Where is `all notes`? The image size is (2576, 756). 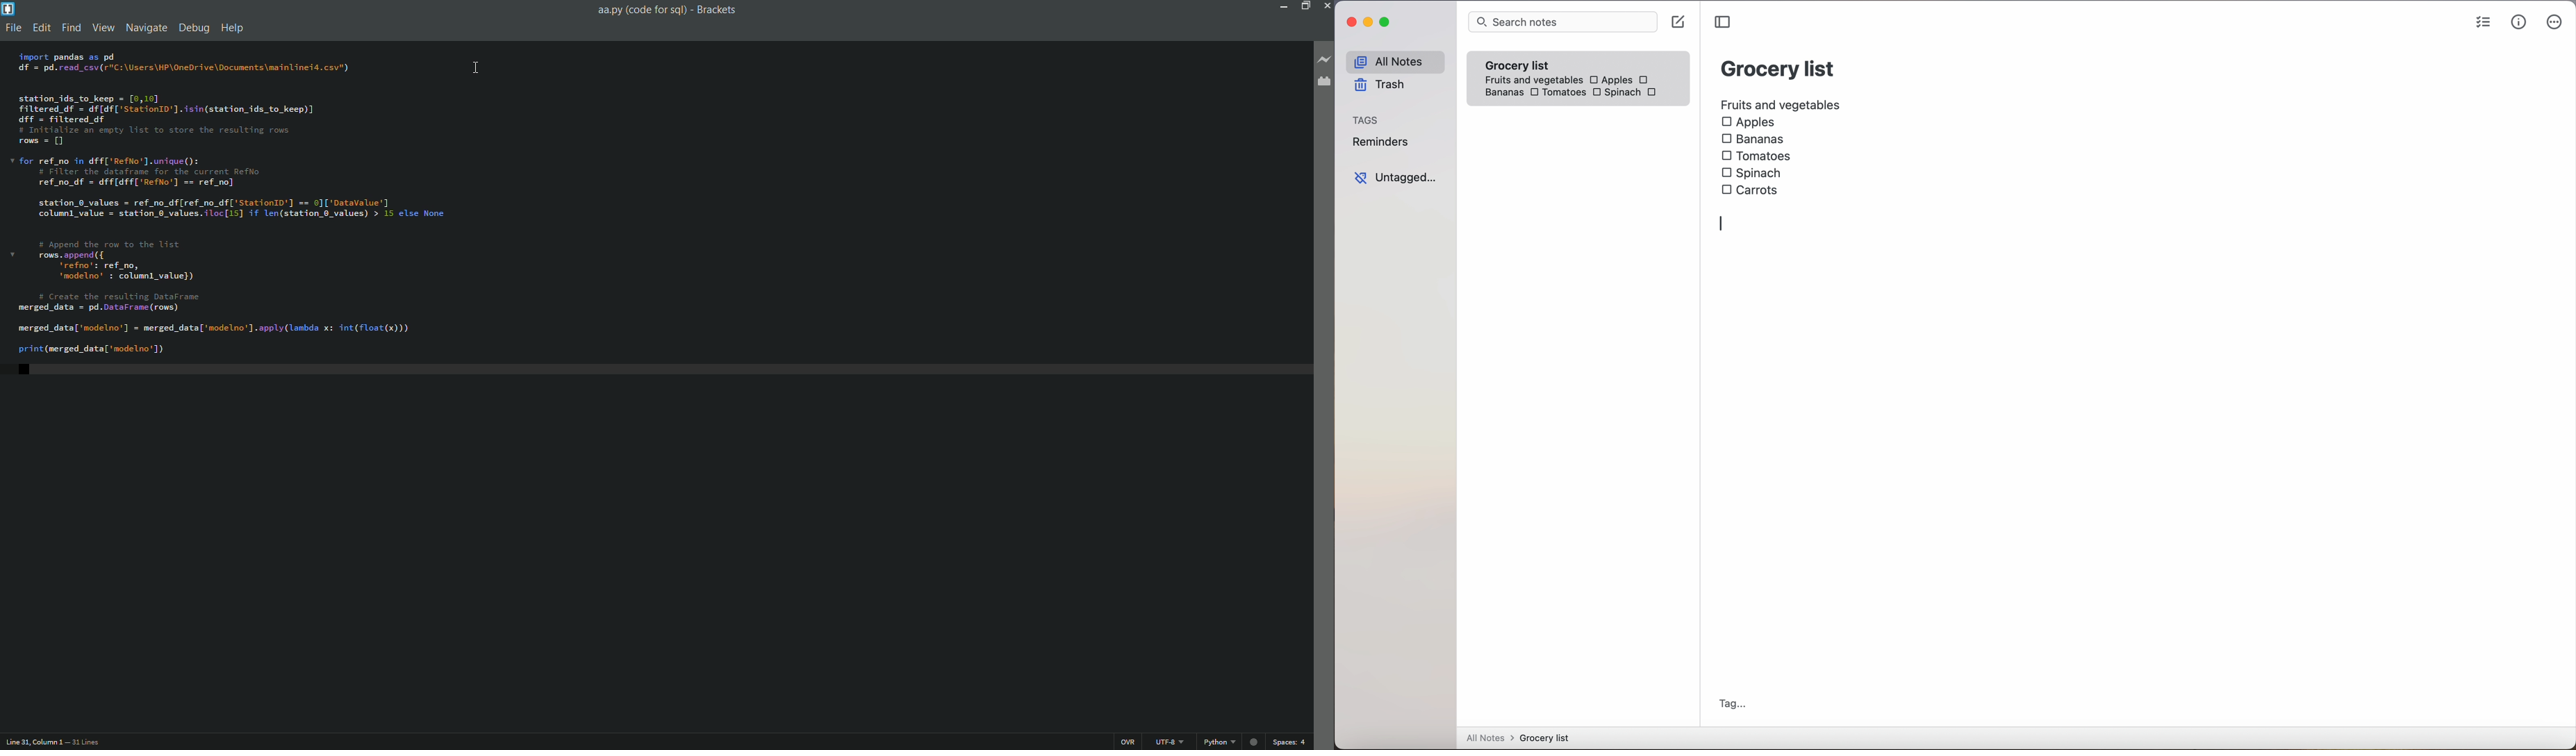
all notes is located at coordinates (1394, 62).